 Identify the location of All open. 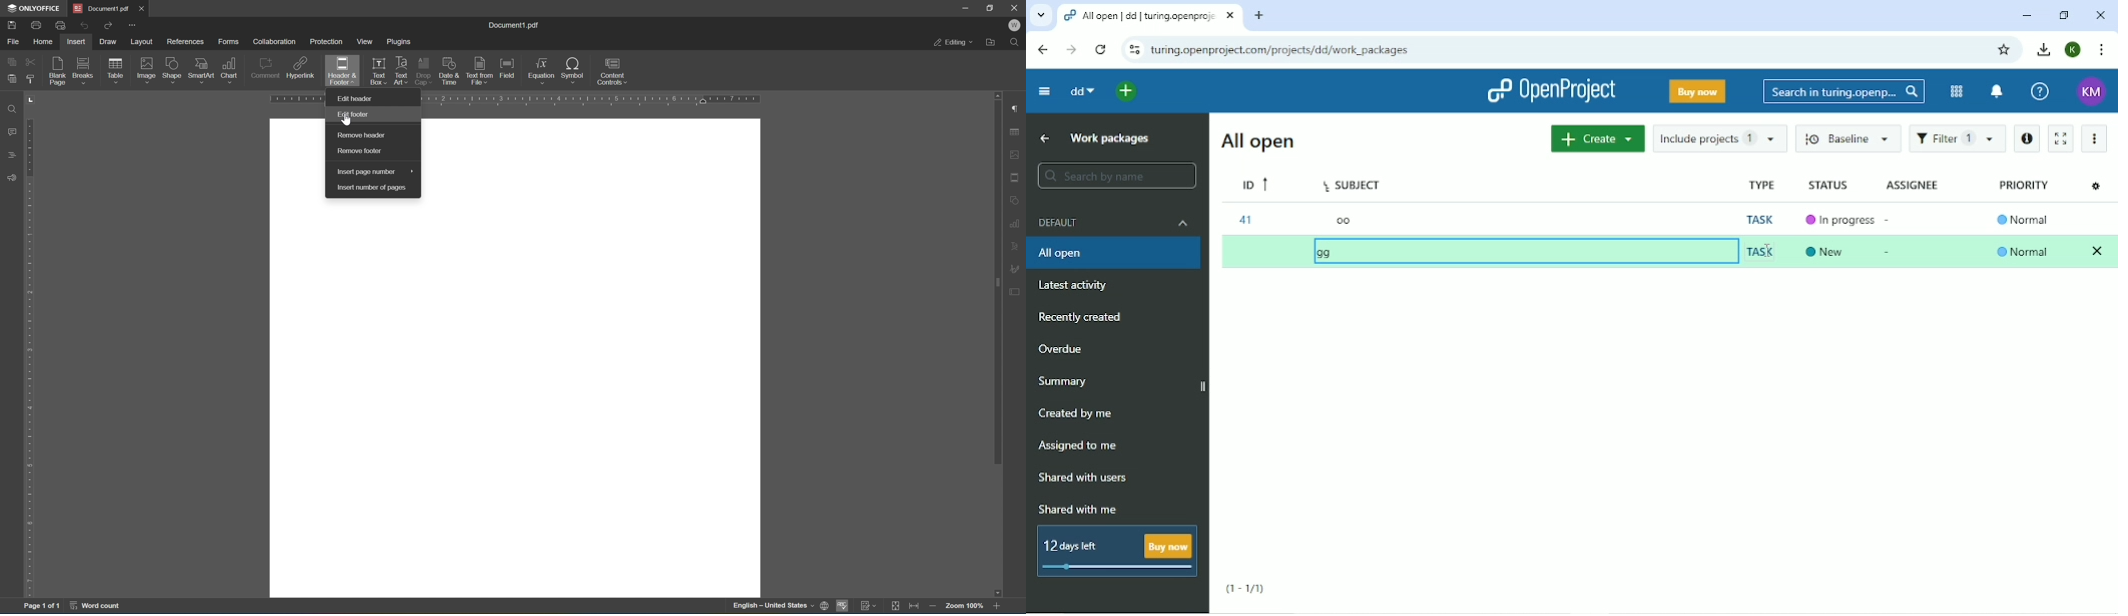
(1256, 141).